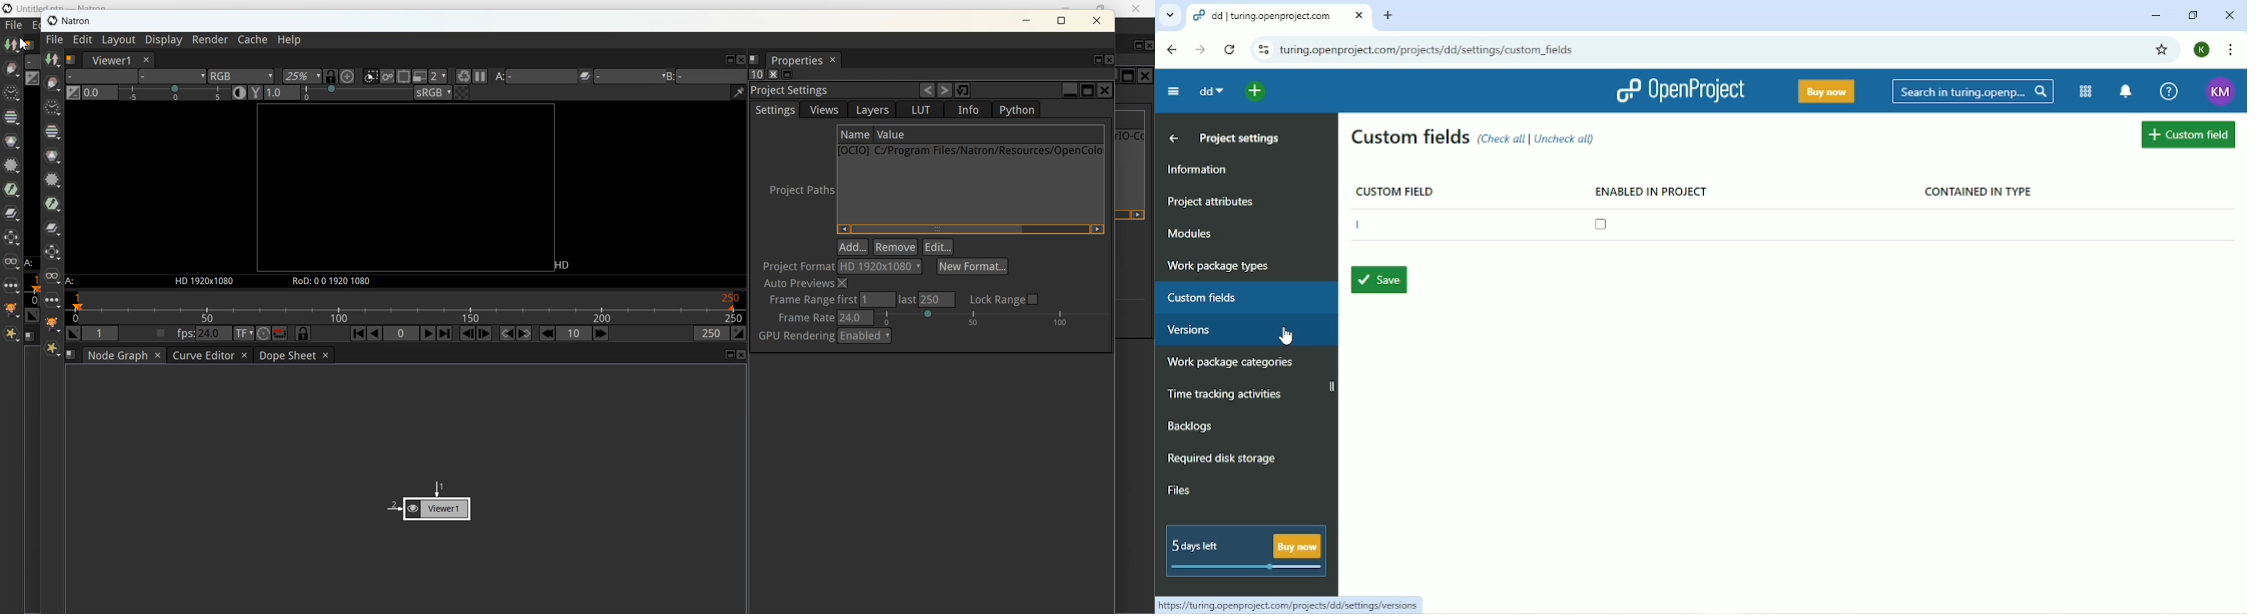 This screenshot has height=616, width=2268. Describe the element at coordinates (1278, 15) in the screenshot. I see `dd|turing.openproject.com` at that location.